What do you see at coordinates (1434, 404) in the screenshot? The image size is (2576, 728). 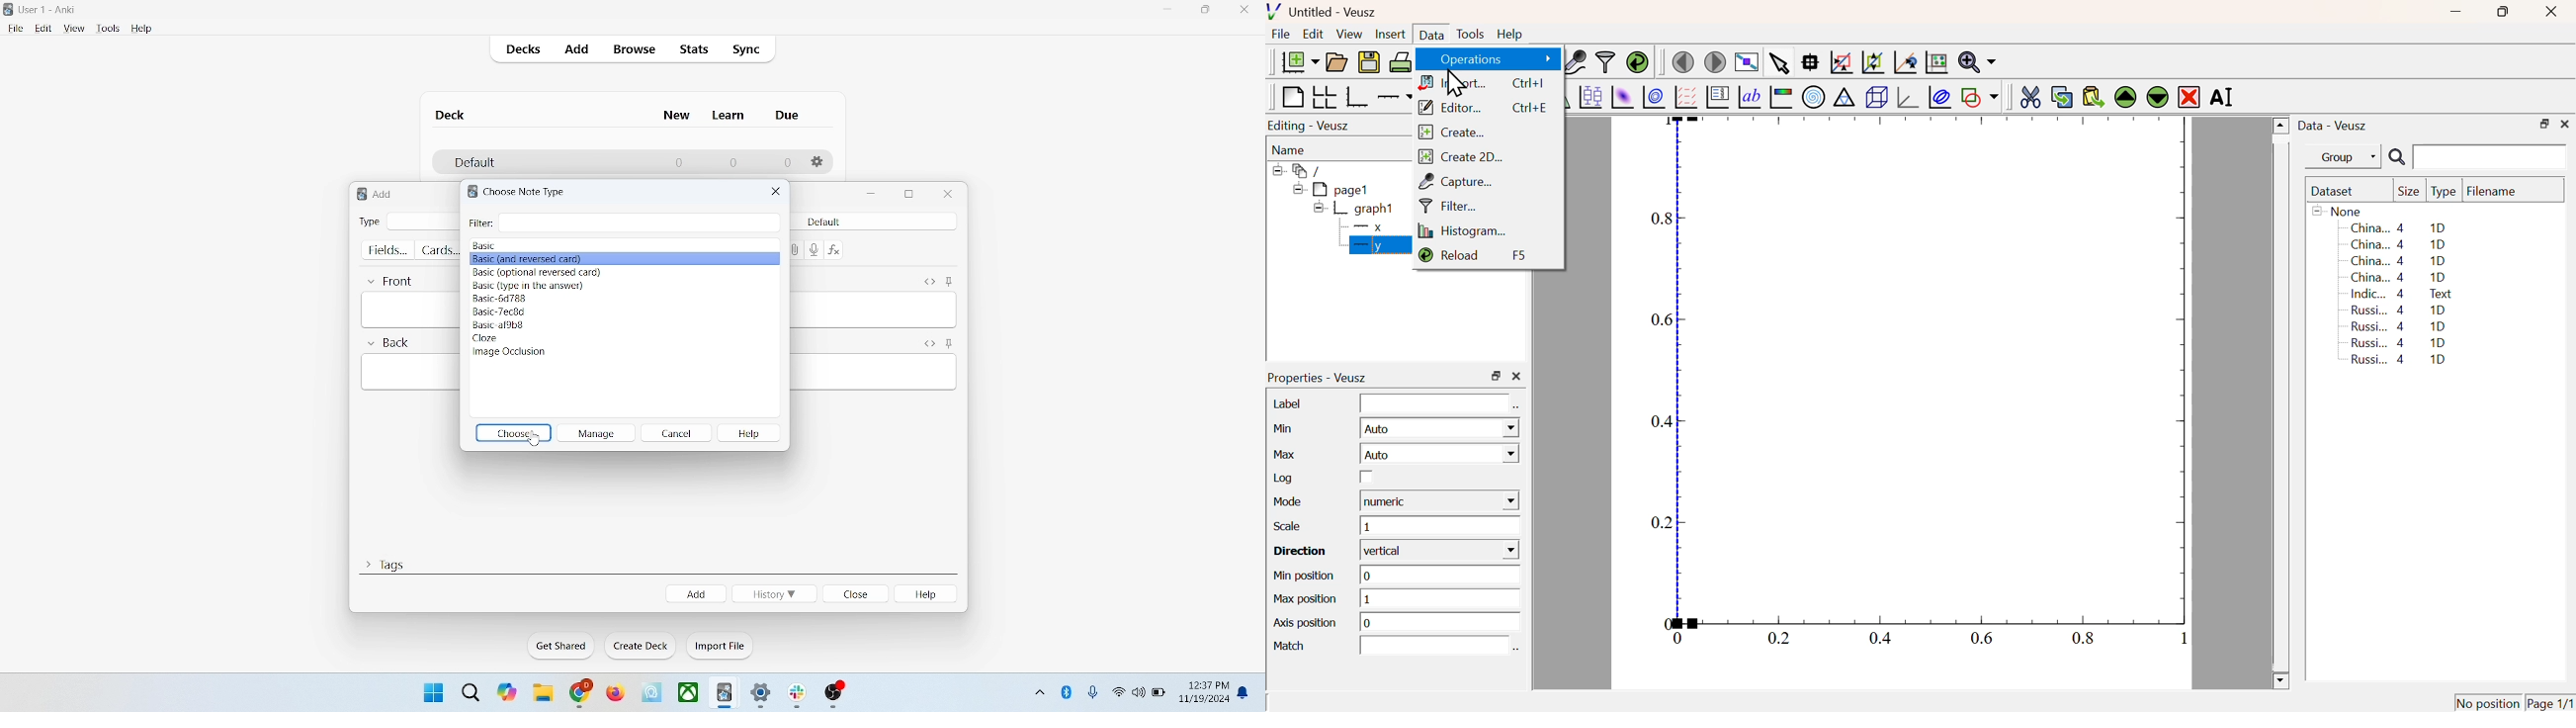 I see `Input` at bounding box center [1434, 404].